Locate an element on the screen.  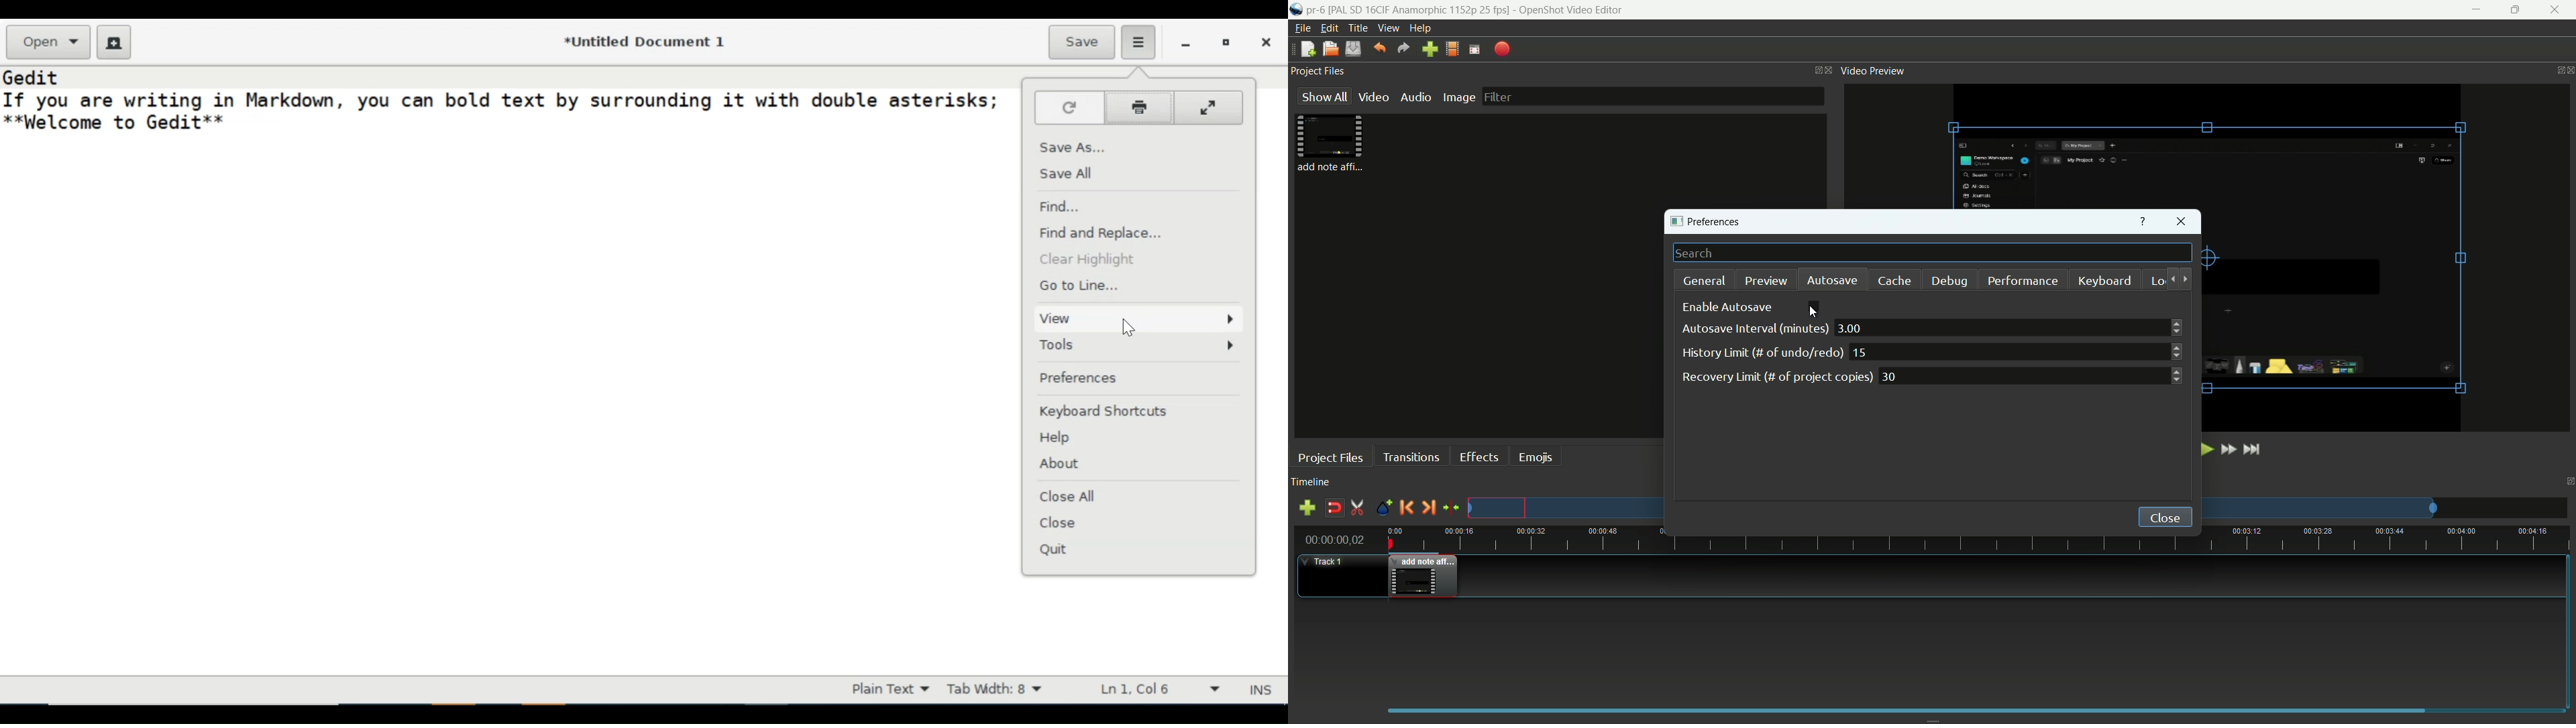
profile is located at coordinates (1452, 49).